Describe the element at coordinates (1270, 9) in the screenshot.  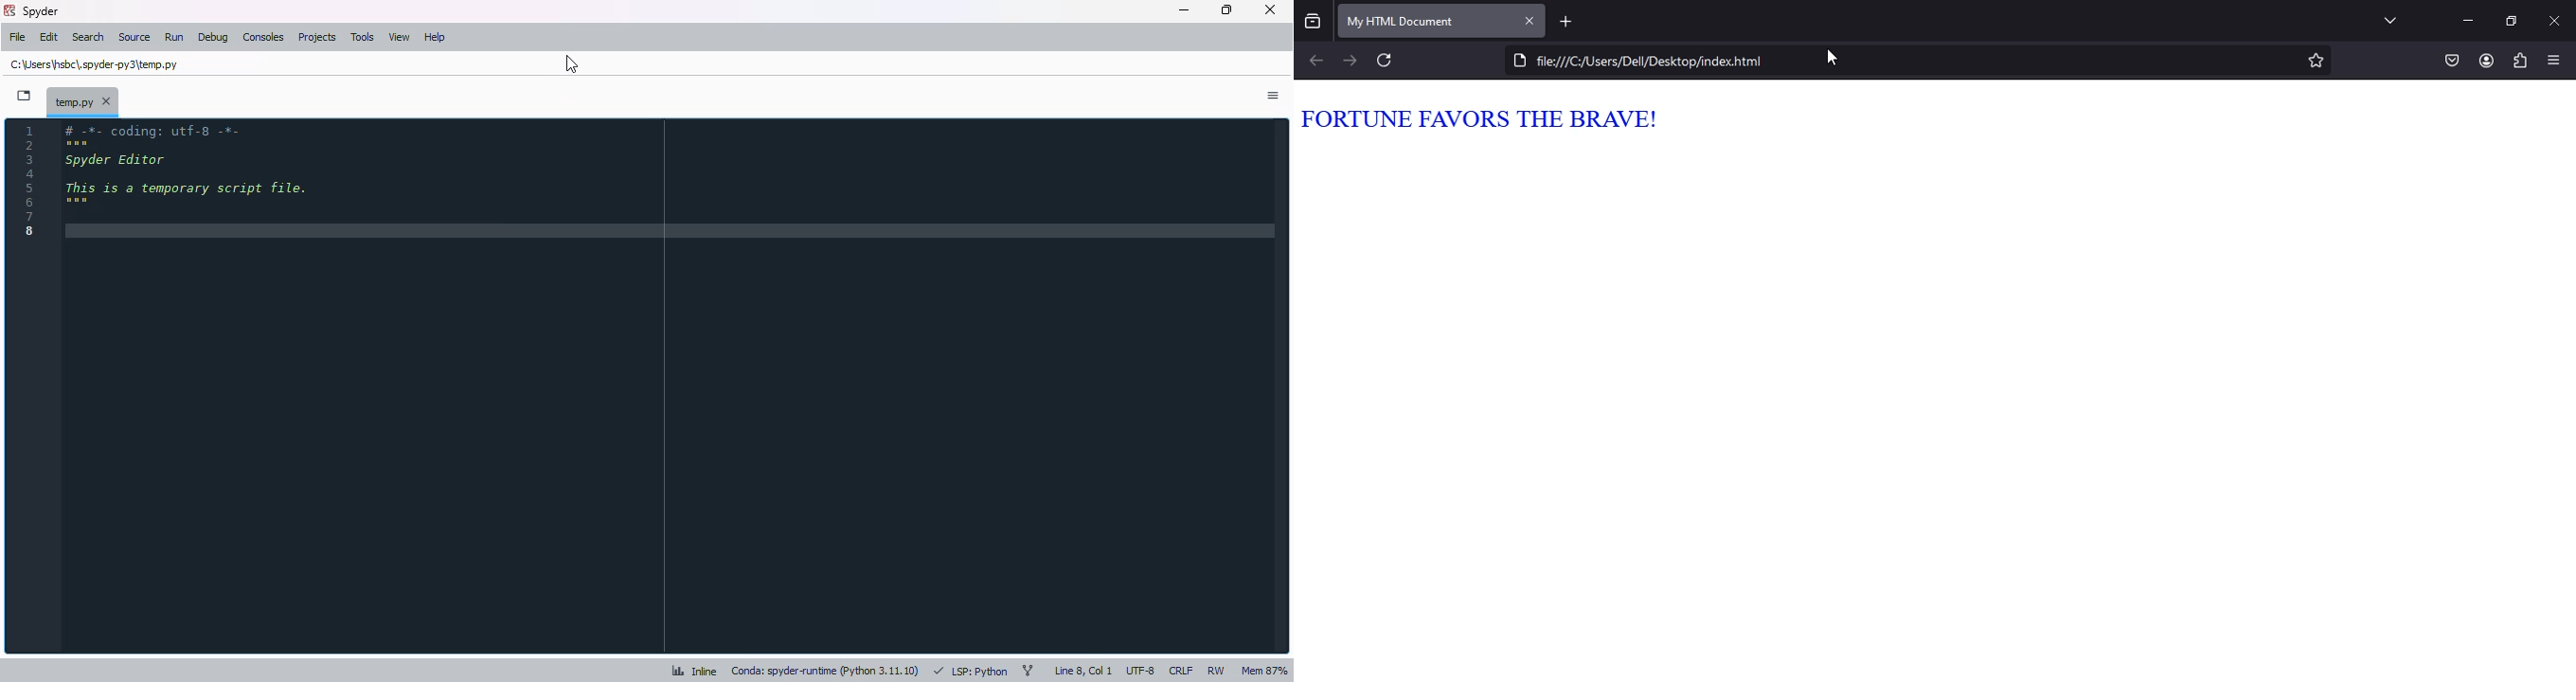
I see `close` at that location.